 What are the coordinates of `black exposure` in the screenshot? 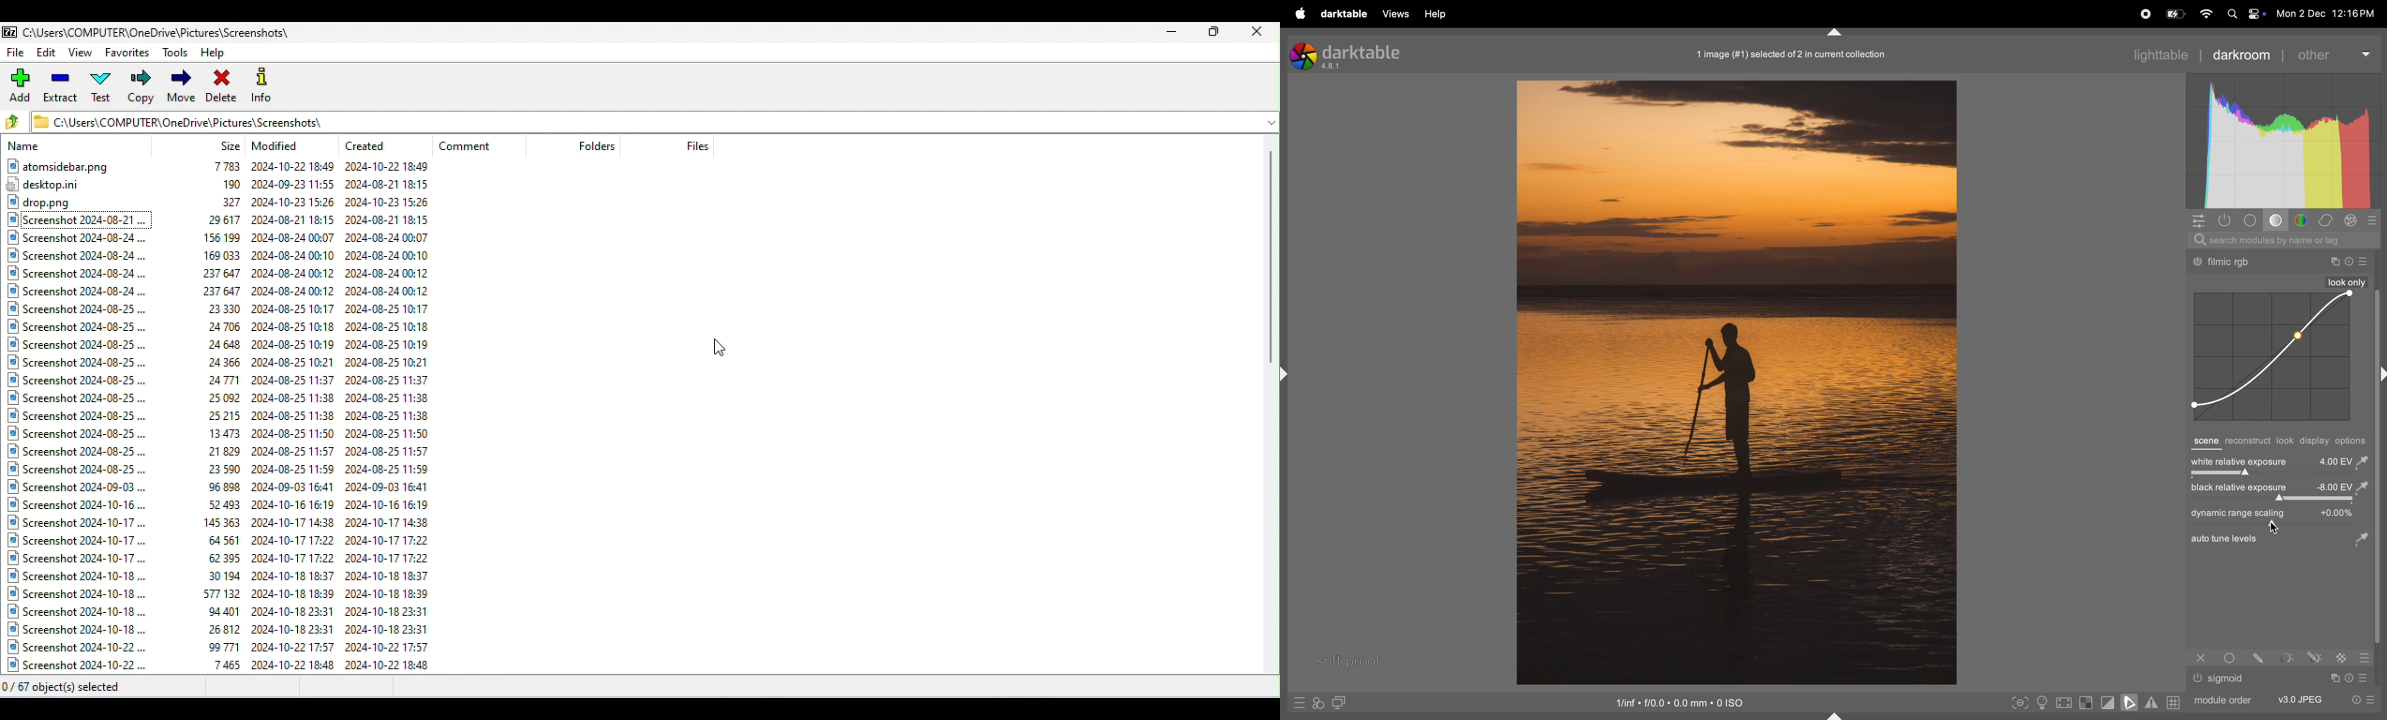 It's located at (2278, 488).